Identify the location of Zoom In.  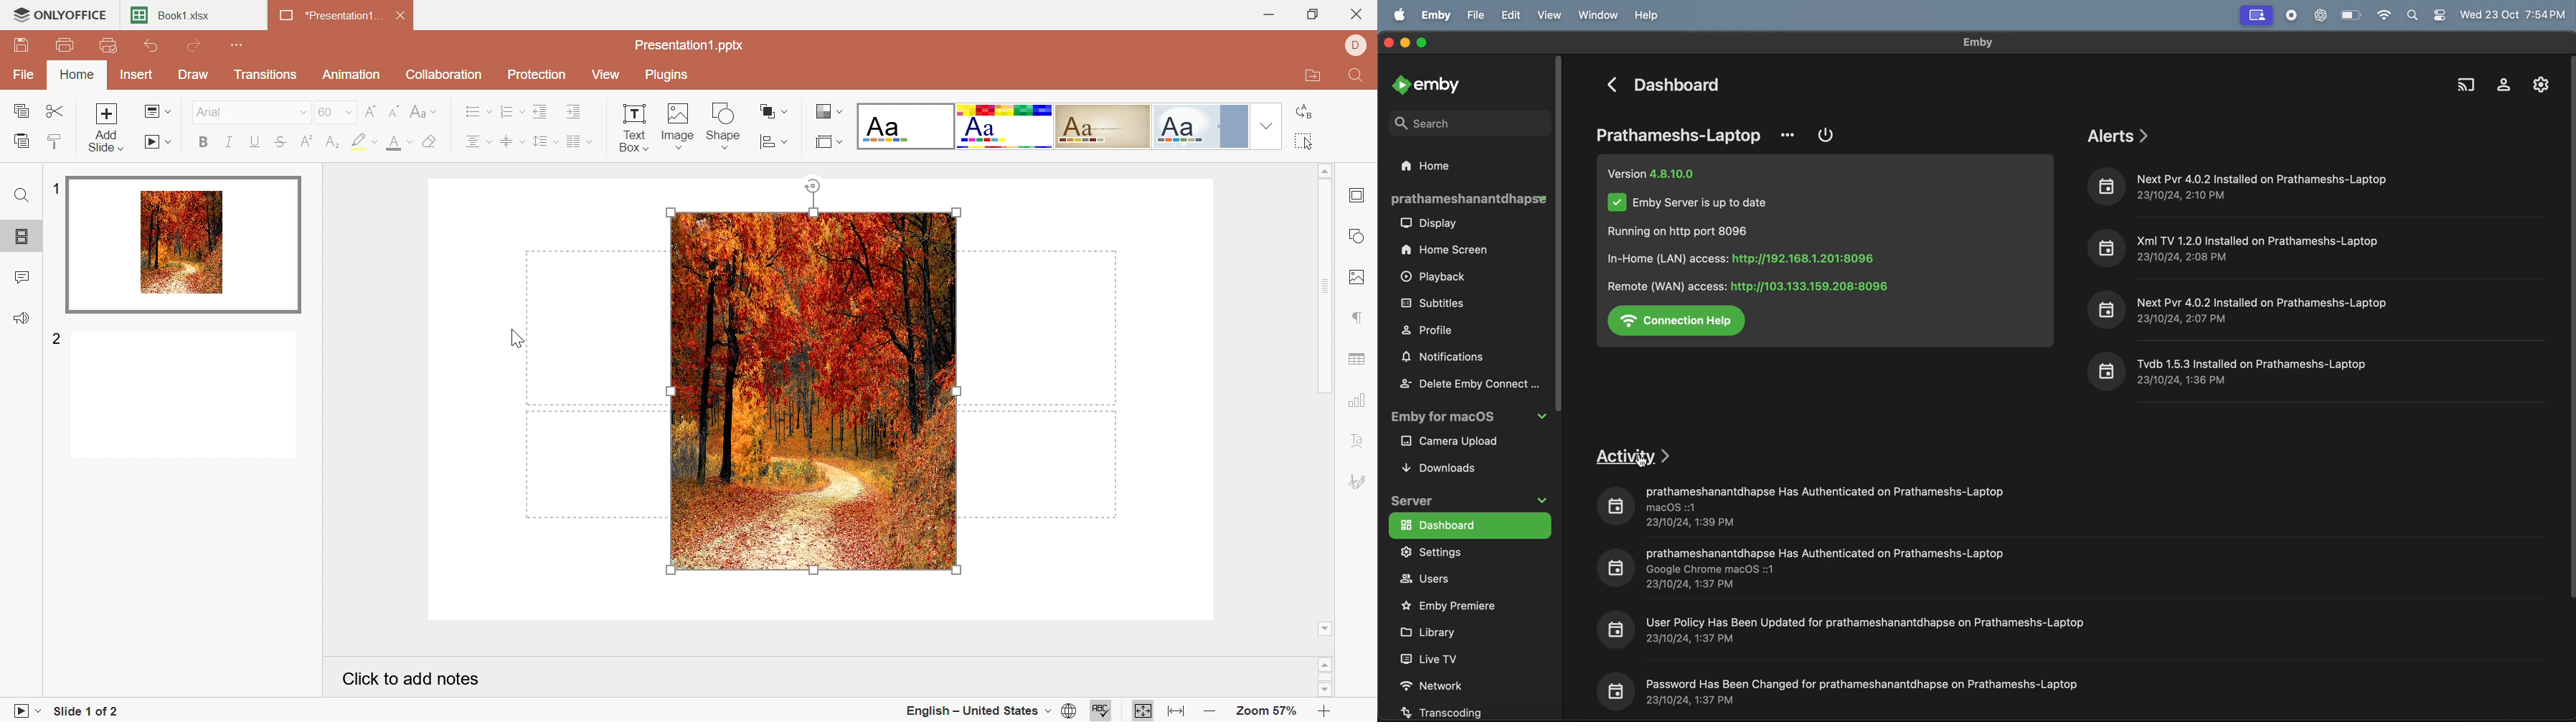
(1326, 711).